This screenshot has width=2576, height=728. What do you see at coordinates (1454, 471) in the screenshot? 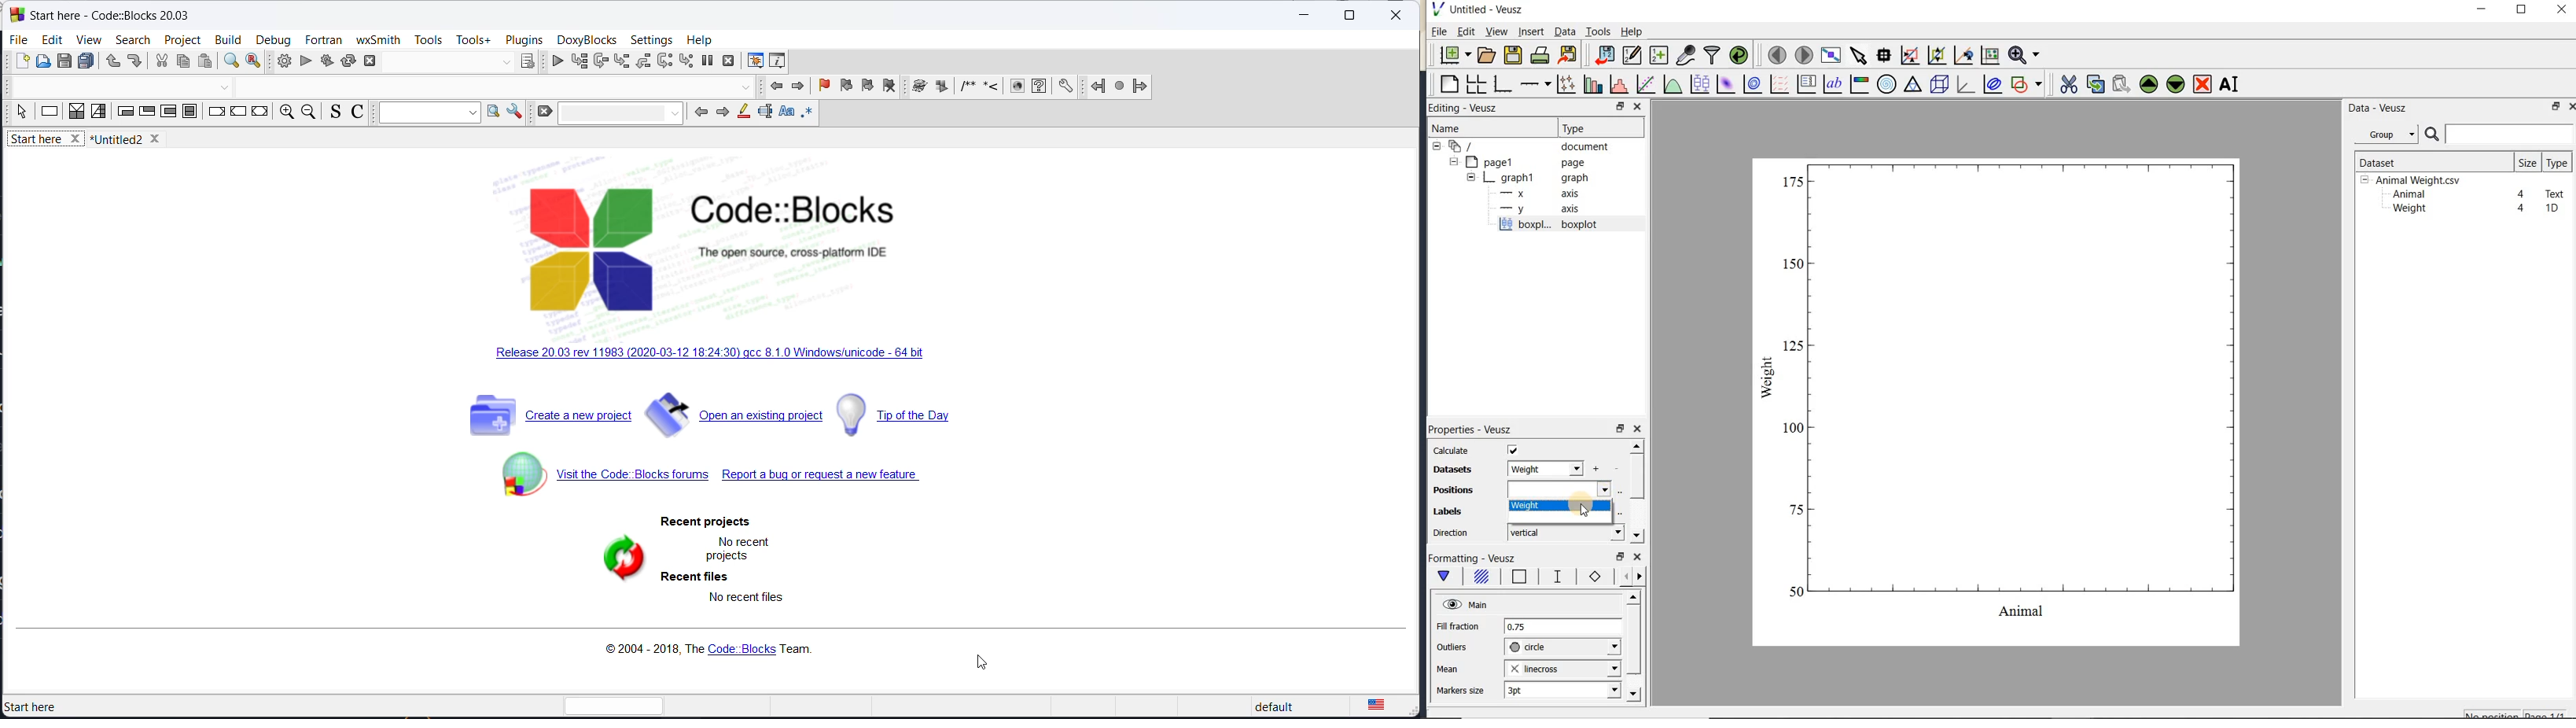
I see `datasets` at bounding box center [1454, 471].